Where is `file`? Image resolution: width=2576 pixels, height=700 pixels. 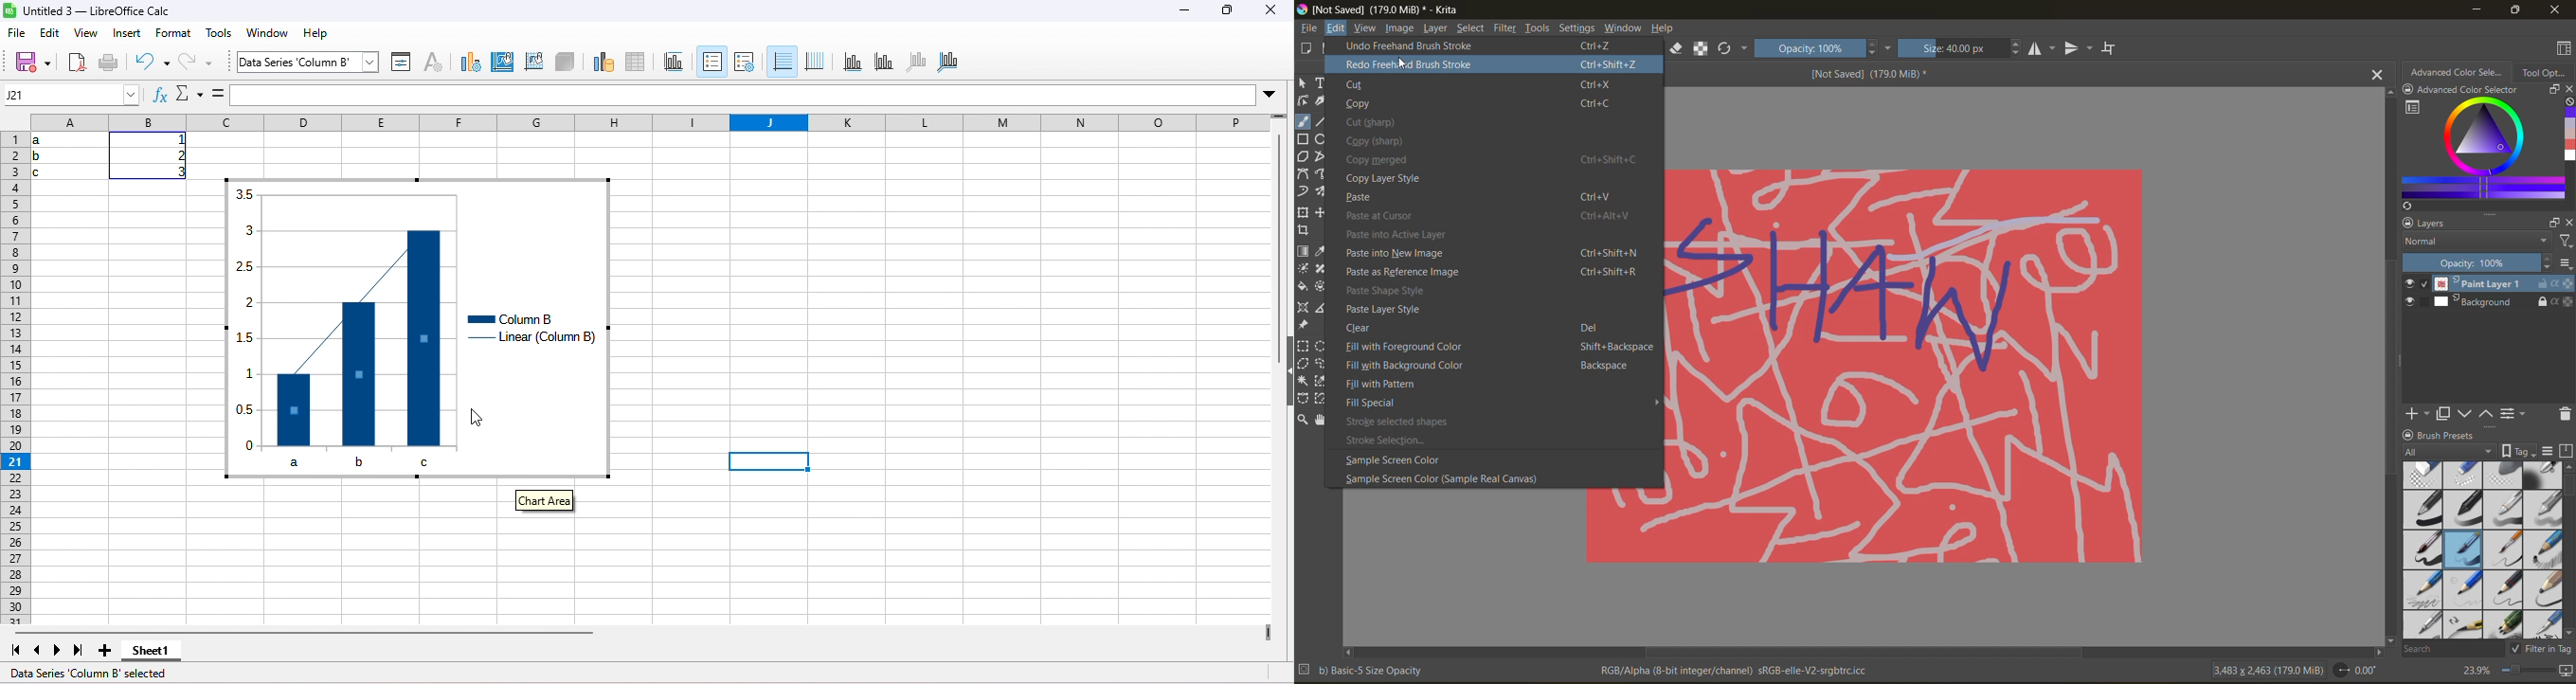 file is located at coordinates (17, 35).